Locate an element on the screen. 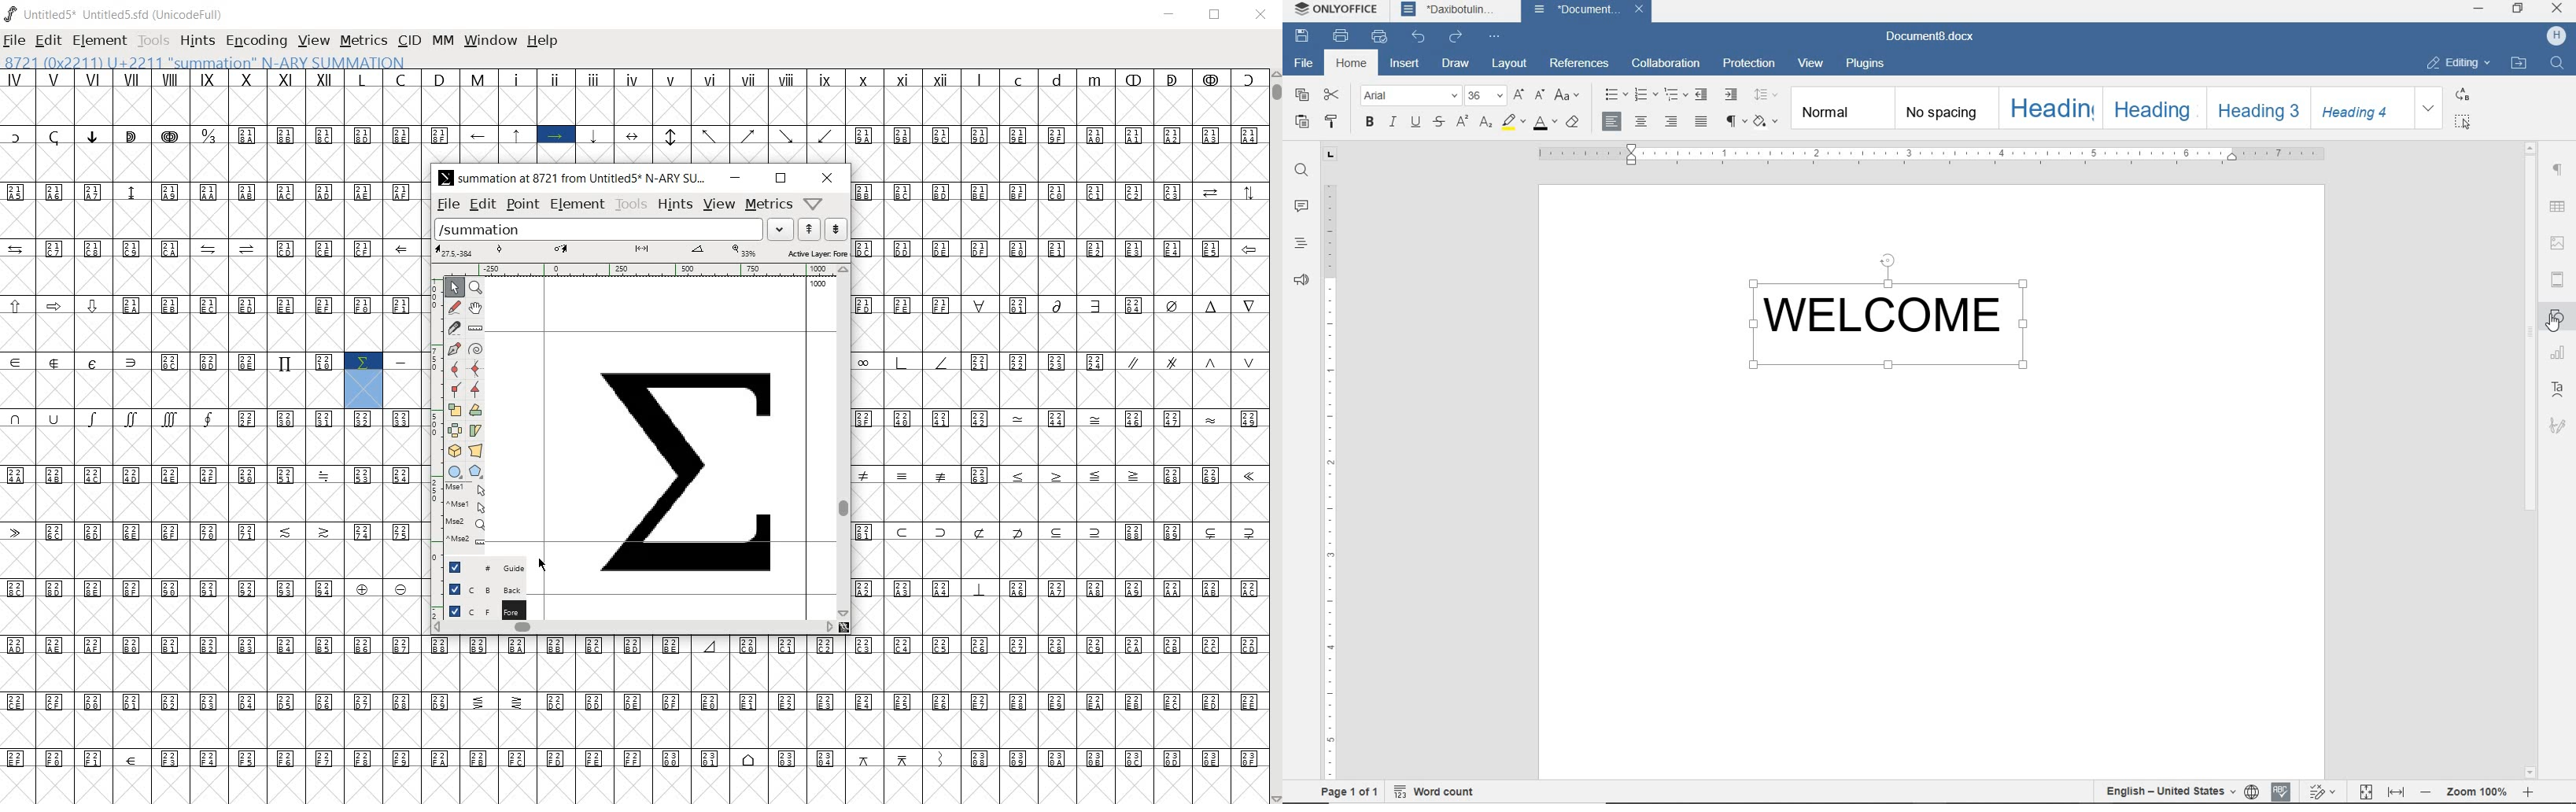 This screenshot has height=812, width=2576. file is located at coordinates (448, 204).